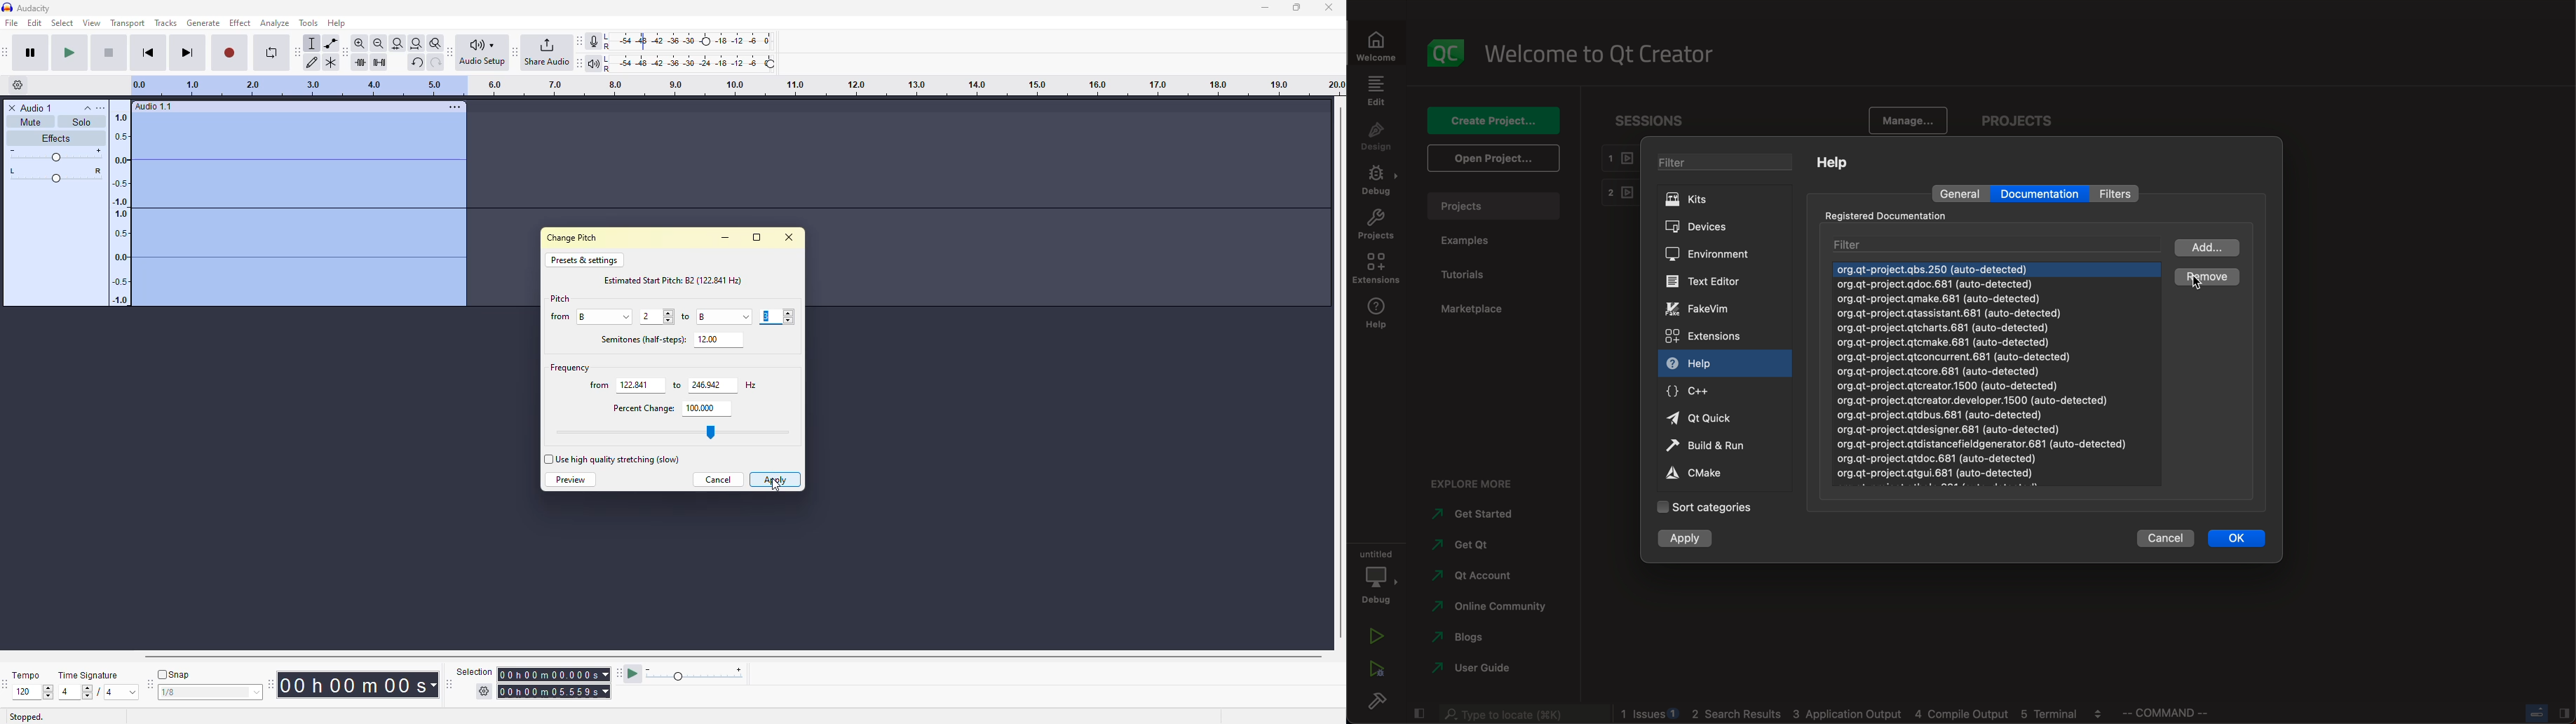 The image size is (2576, 728). Describe the element at coordinates (707, 338) in the screenshot. I see `value` at that location.